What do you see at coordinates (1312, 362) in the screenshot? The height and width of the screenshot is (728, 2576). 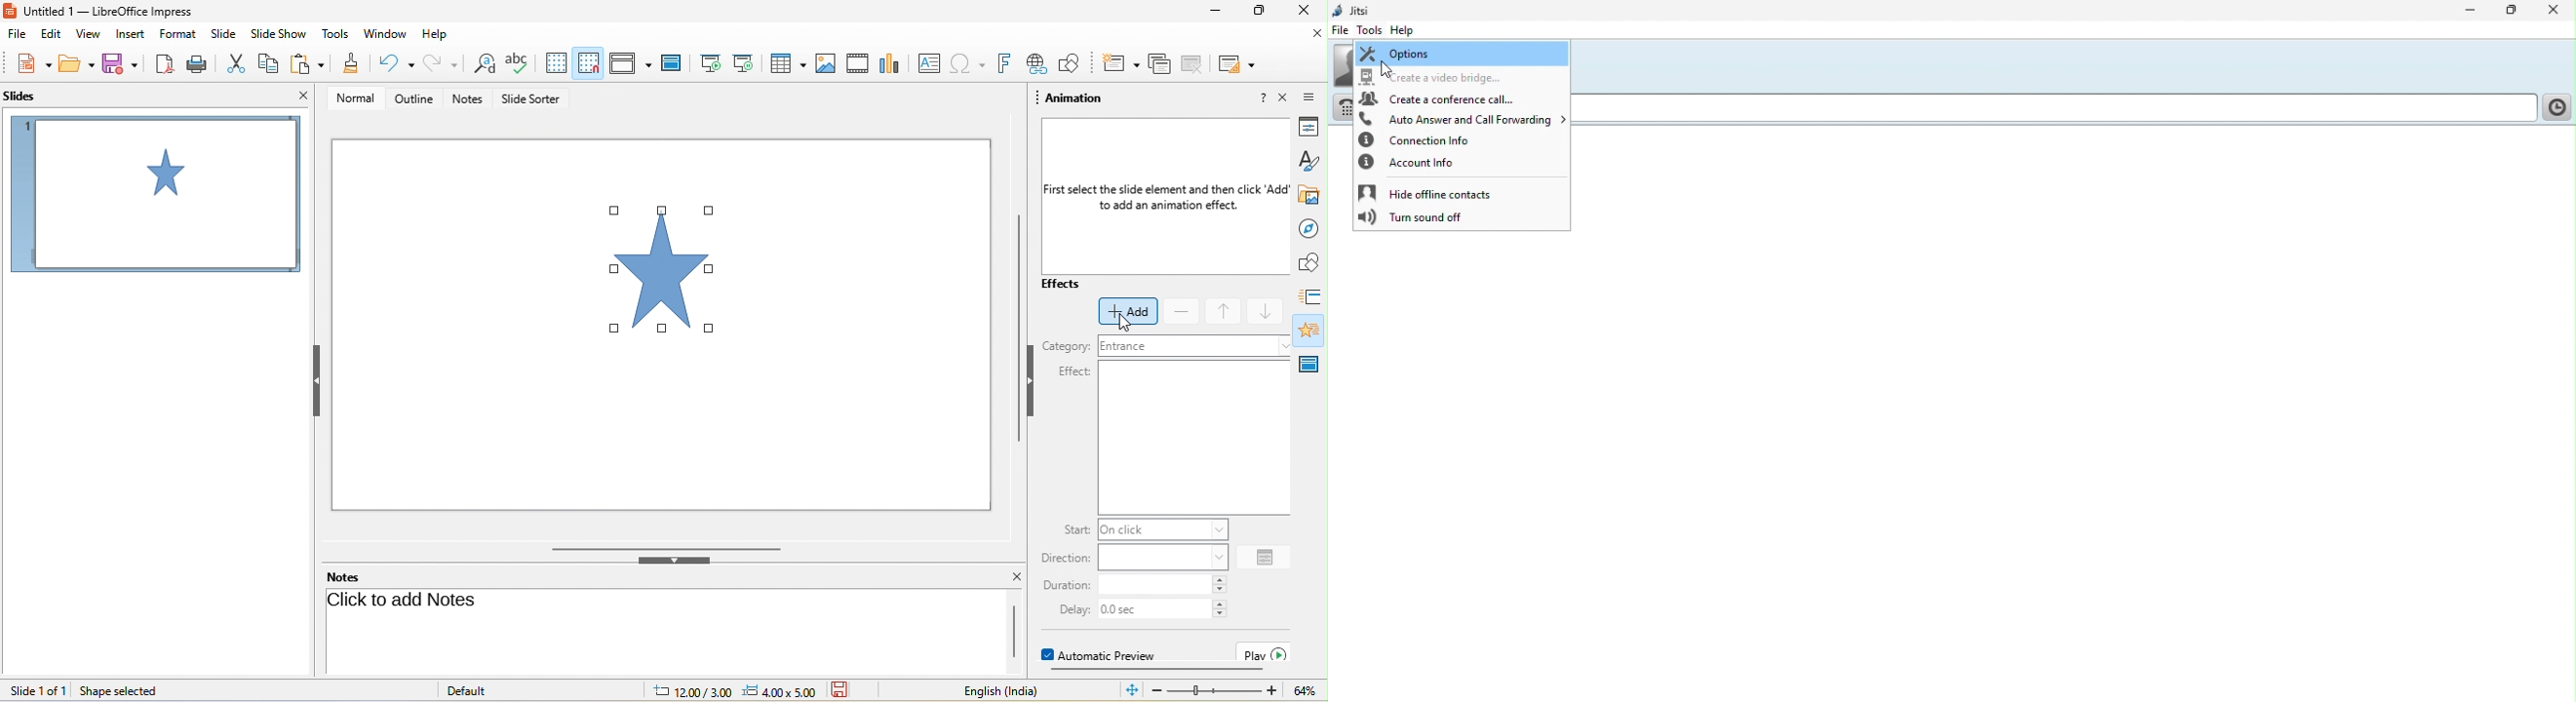 I see `master slide` at bounding box center [1312, 362].